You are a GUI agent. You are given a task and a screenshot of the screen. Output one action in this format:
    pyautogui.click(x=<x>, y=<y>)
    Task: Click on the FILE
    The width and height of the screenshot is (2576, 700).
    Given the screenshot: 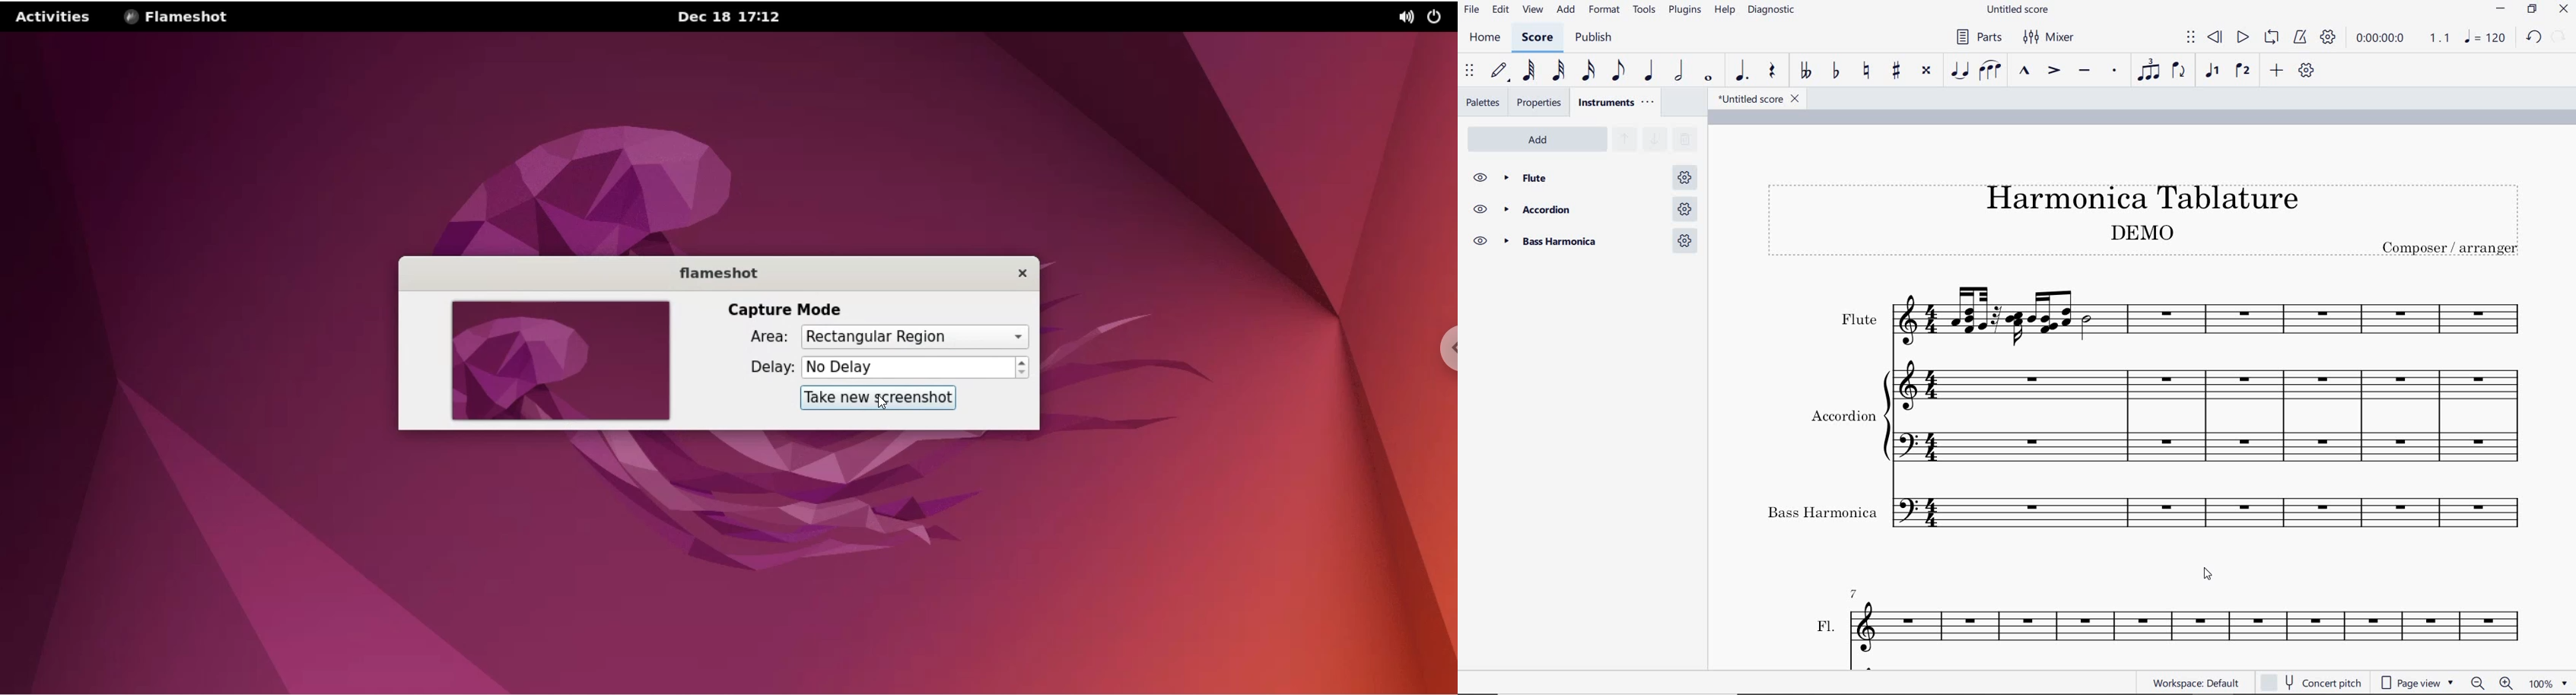 What is the action you would take?
    pyautogui.click(x=1471, y=9)
    